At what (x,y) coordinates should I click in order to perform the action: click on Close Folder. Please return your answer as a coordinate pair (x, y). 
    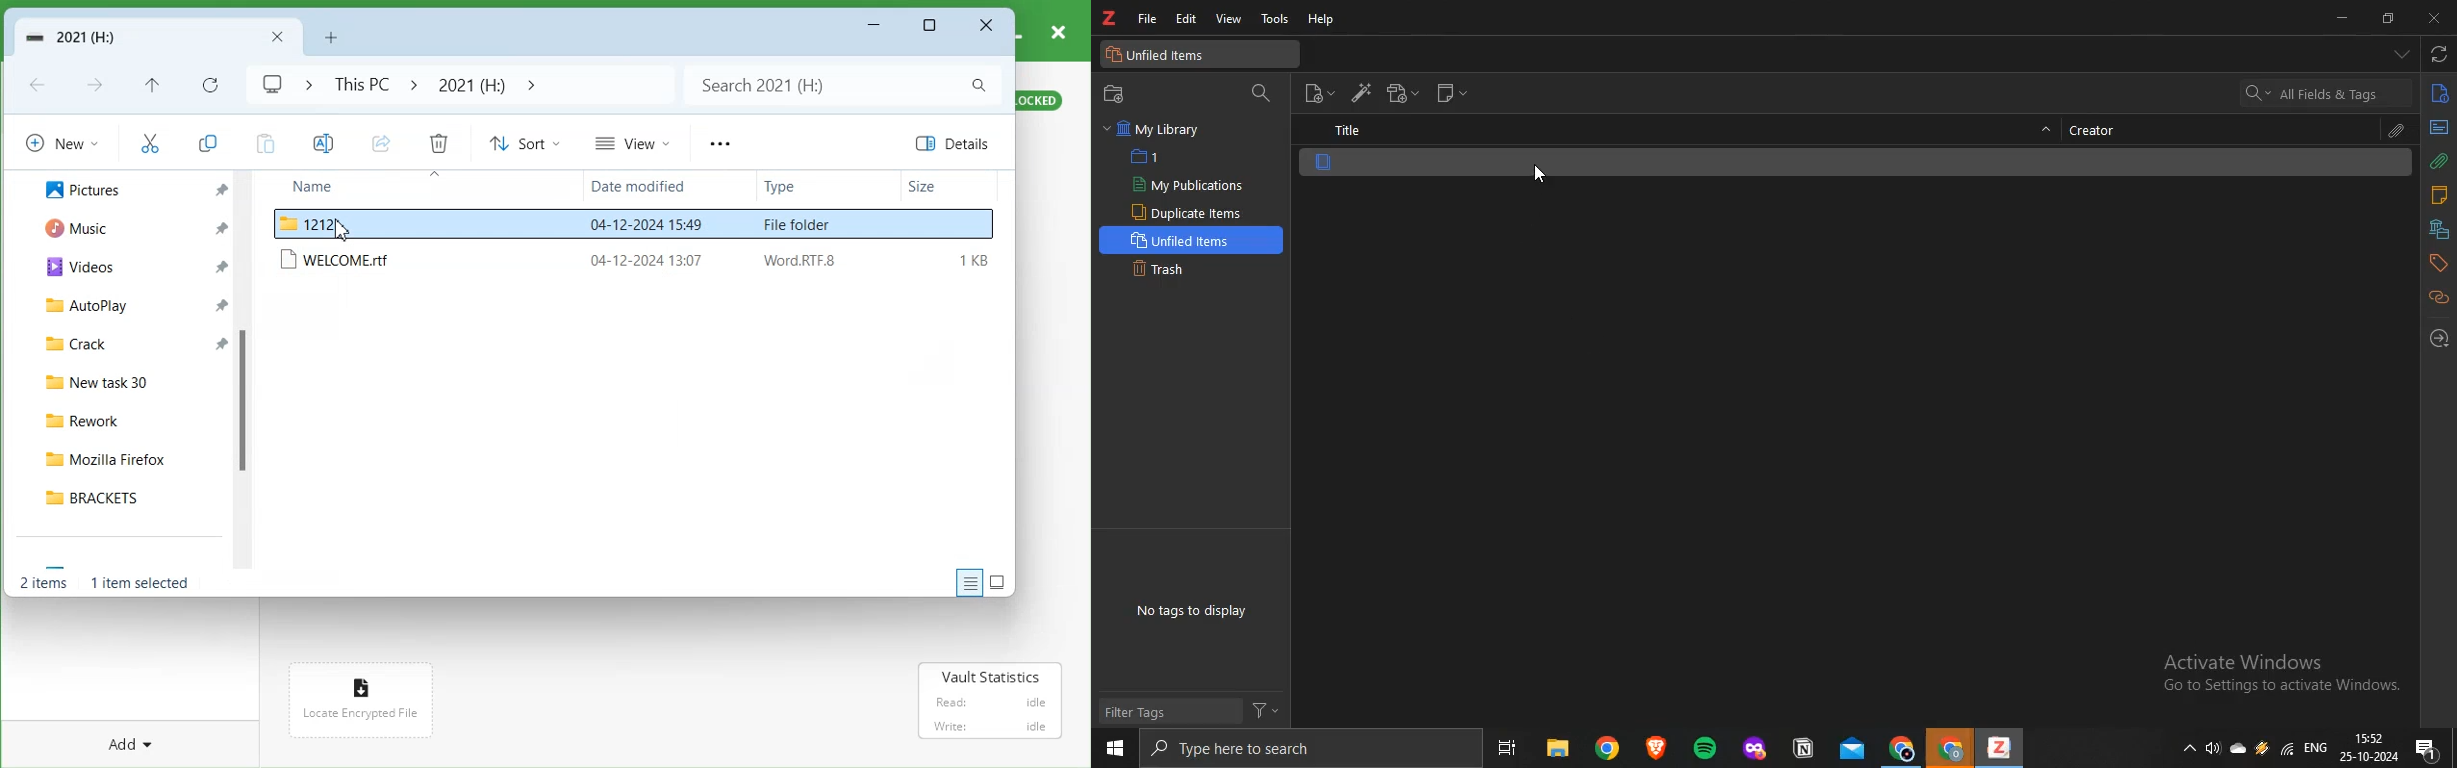
    Looking at the image, I should click on (279, 38).